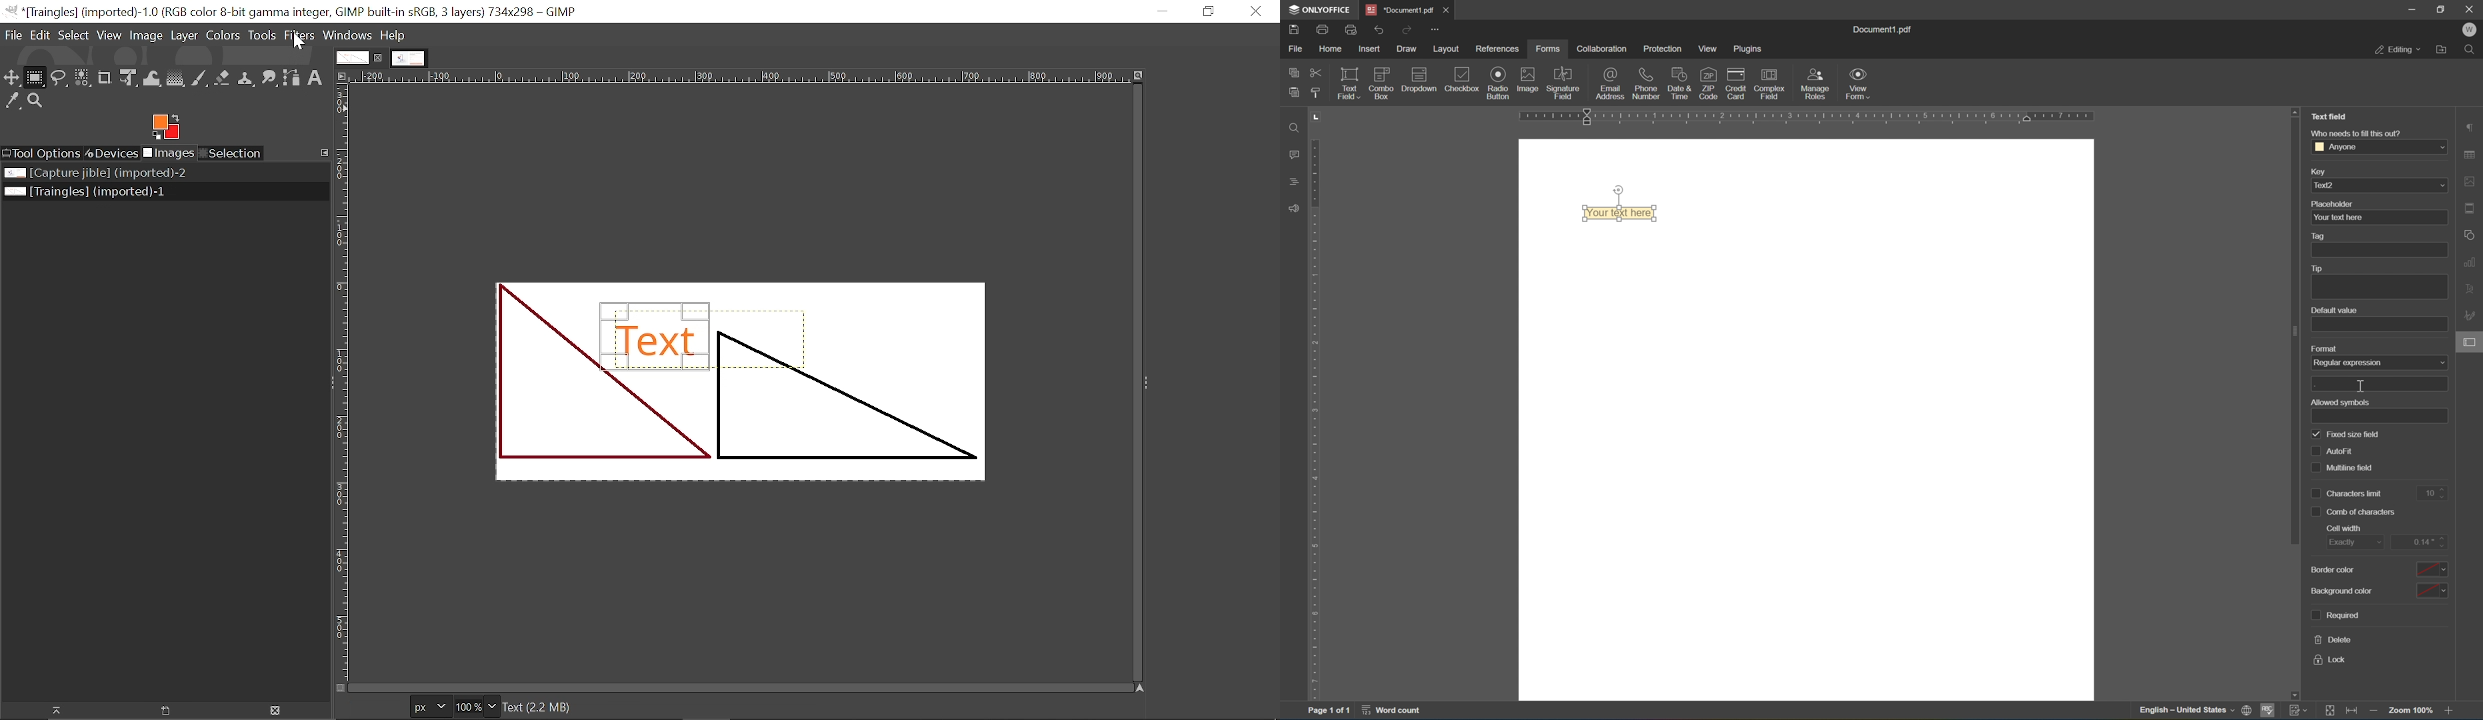 This screenshot has height=728, width=2492. What do you see at coordinates (1331, 47) in the screenshot?
I see `home` at bounding box center [1331, 47].